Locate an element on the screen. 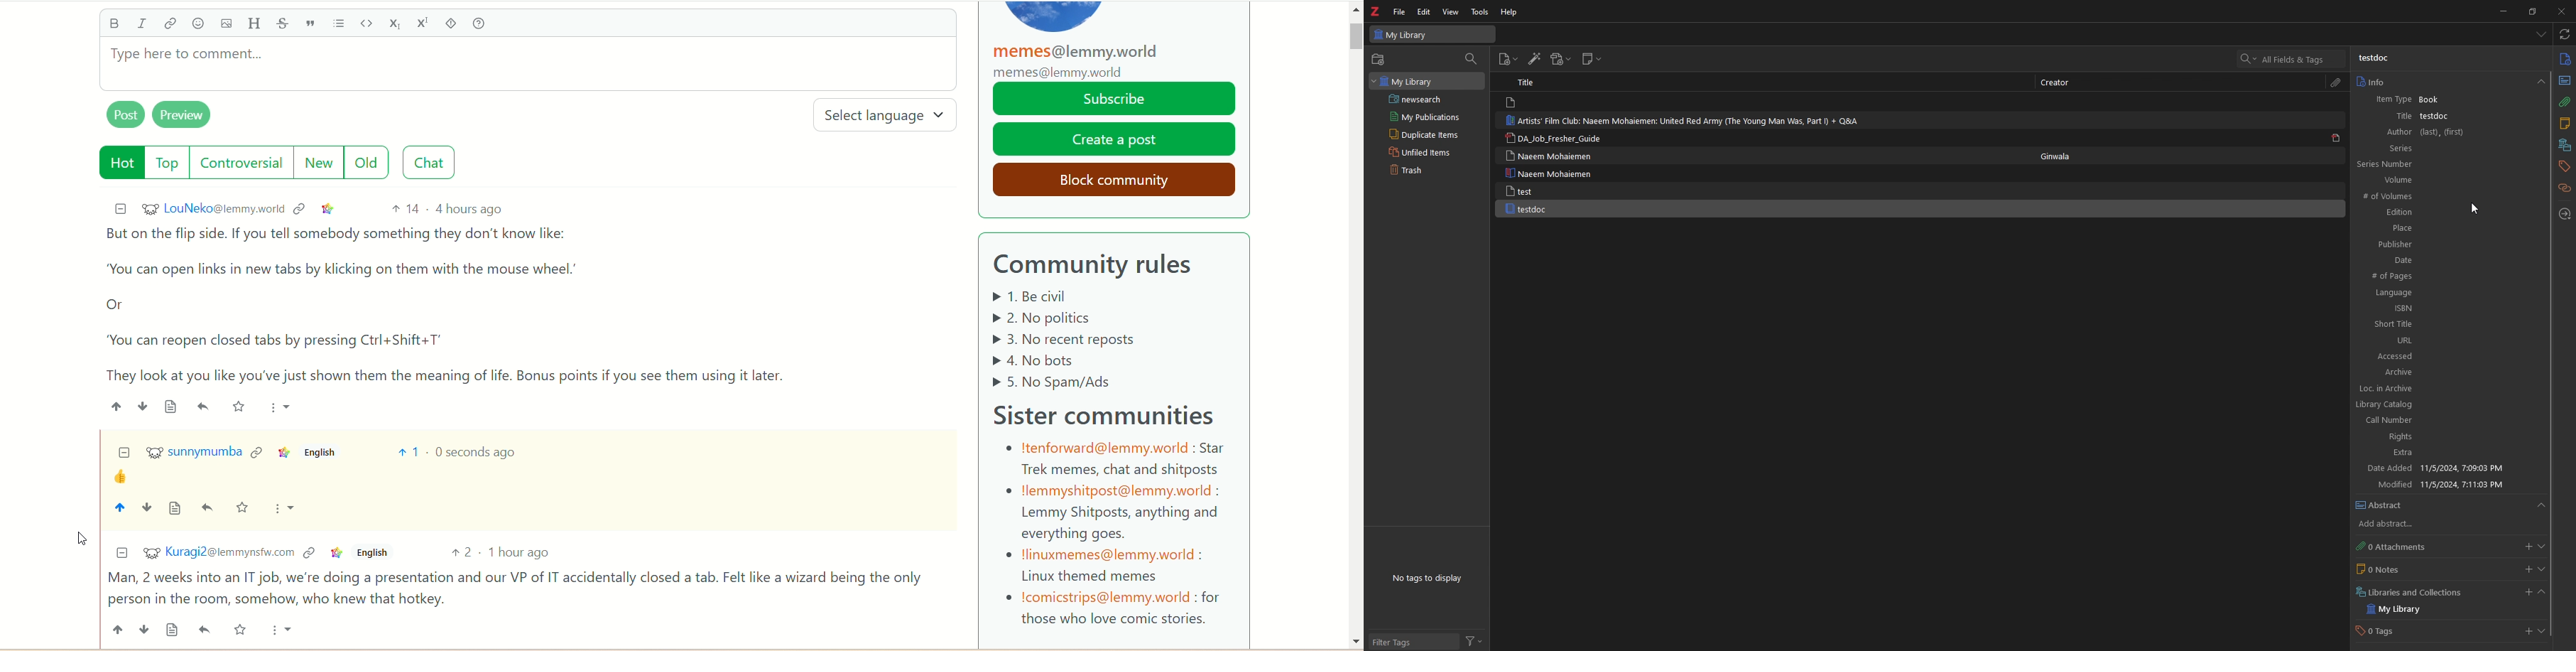 This screenshot has height=672, width=2576. view is located at coordinates (1450, 12).